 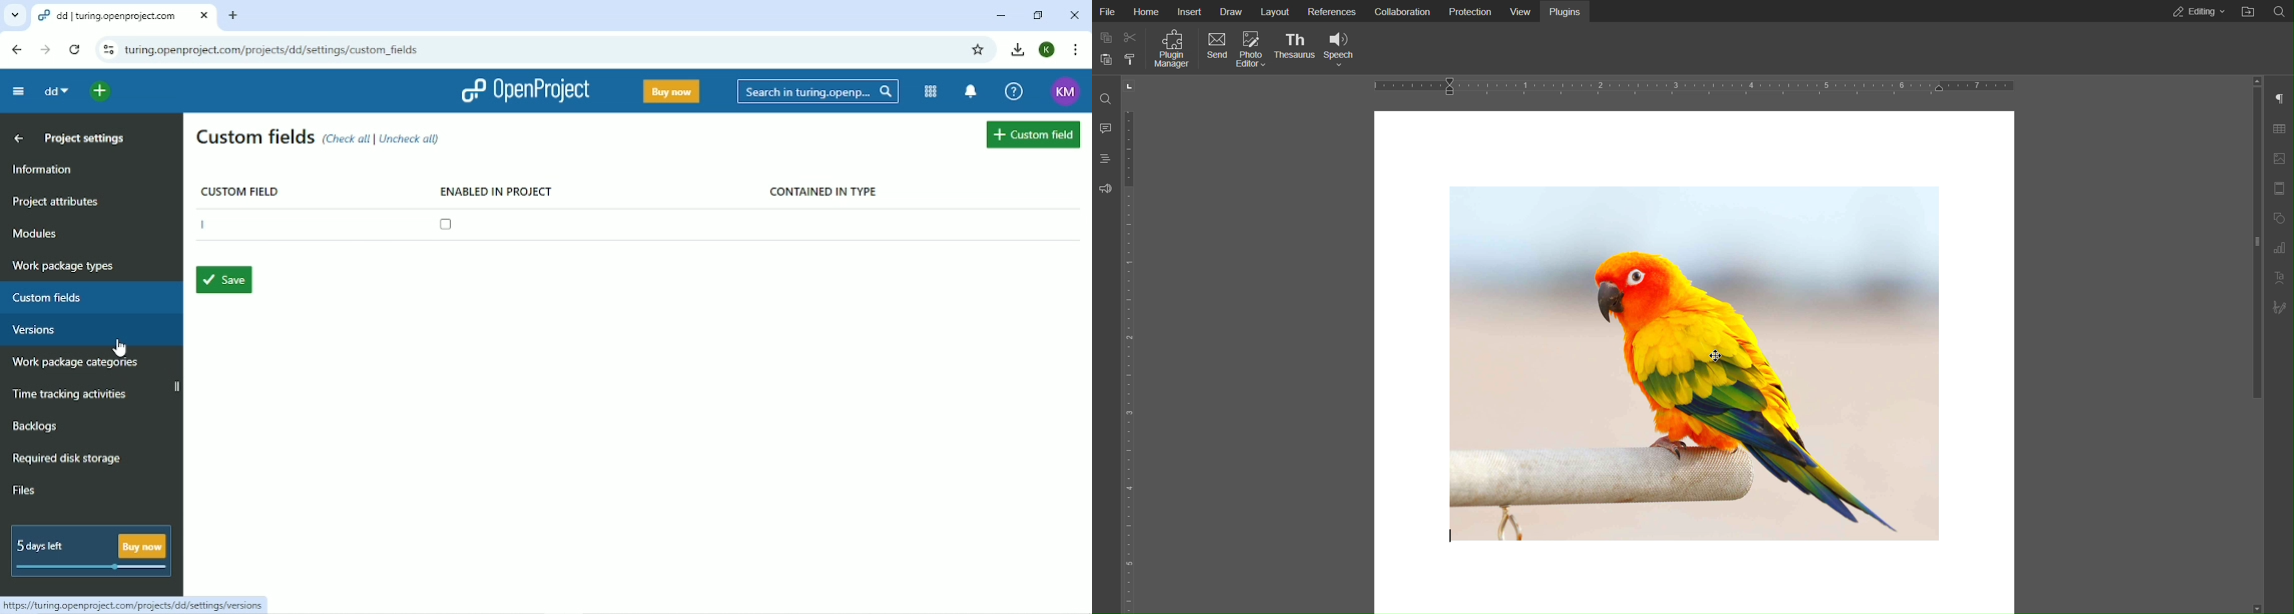 I want to click on Speech, so click(x=1343, y=48).